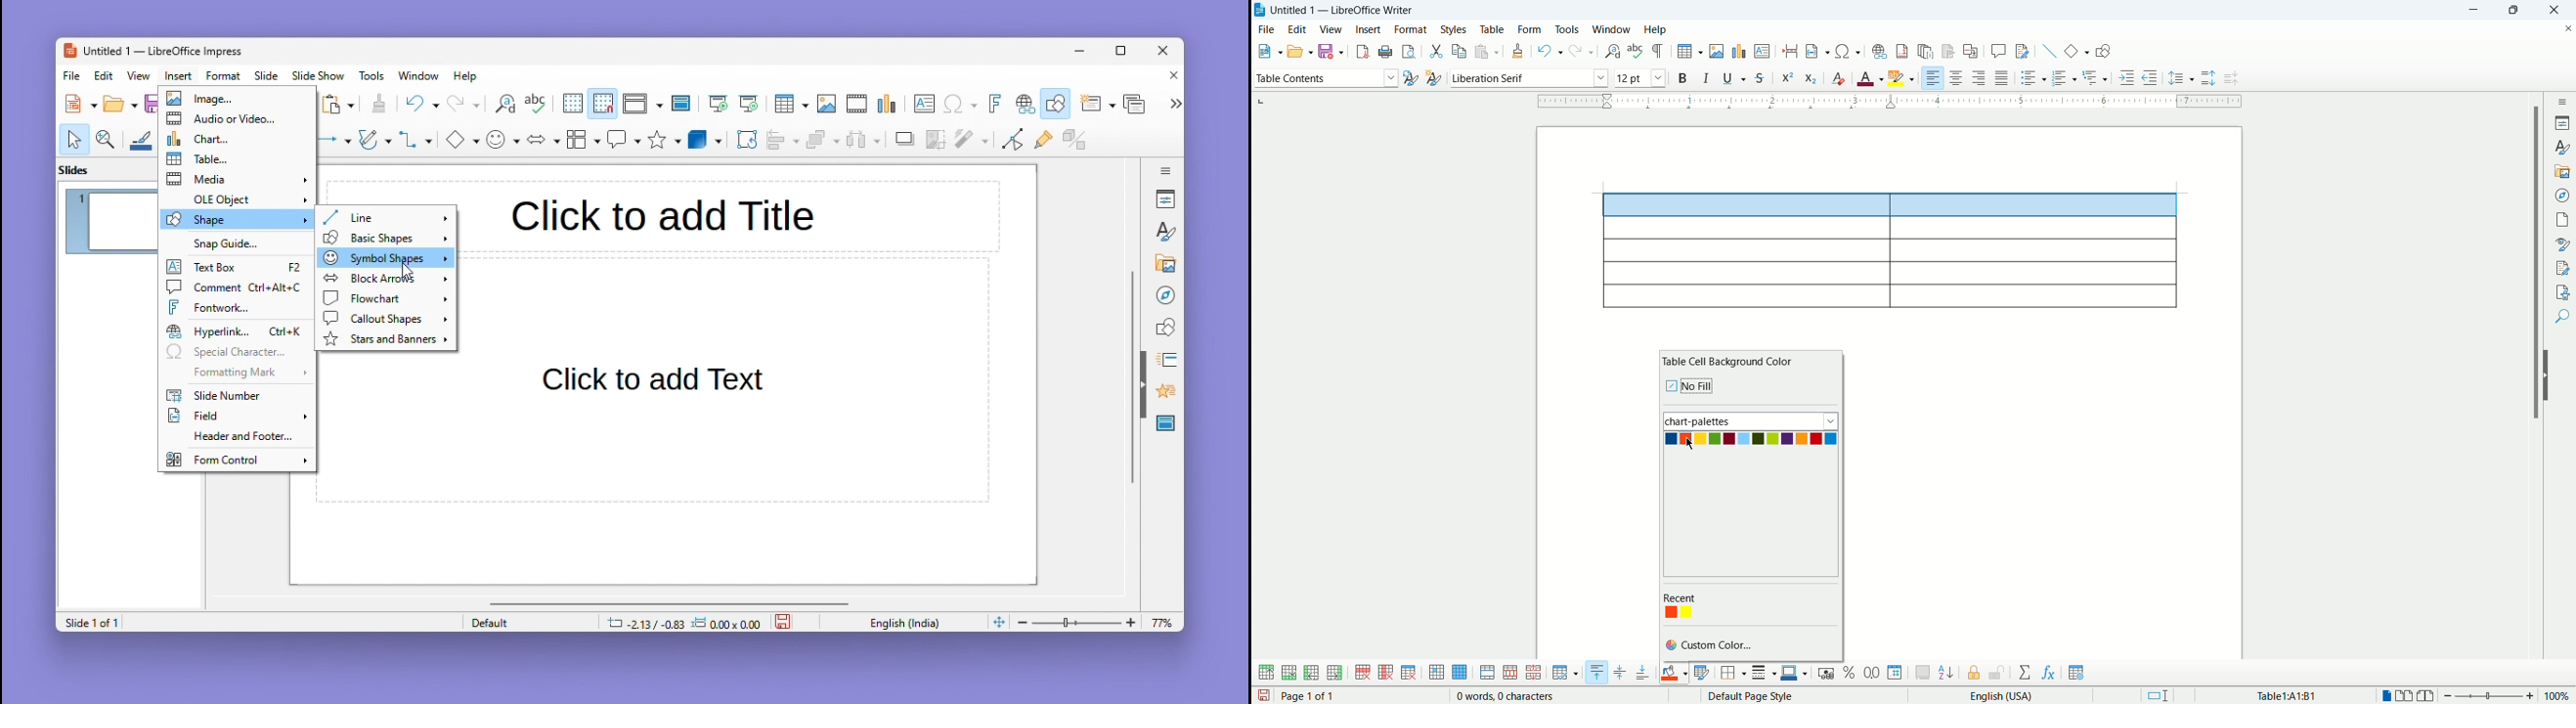 The width and height of the screenshot is (2576, 728). I want to click on print, so click(1386, 51).